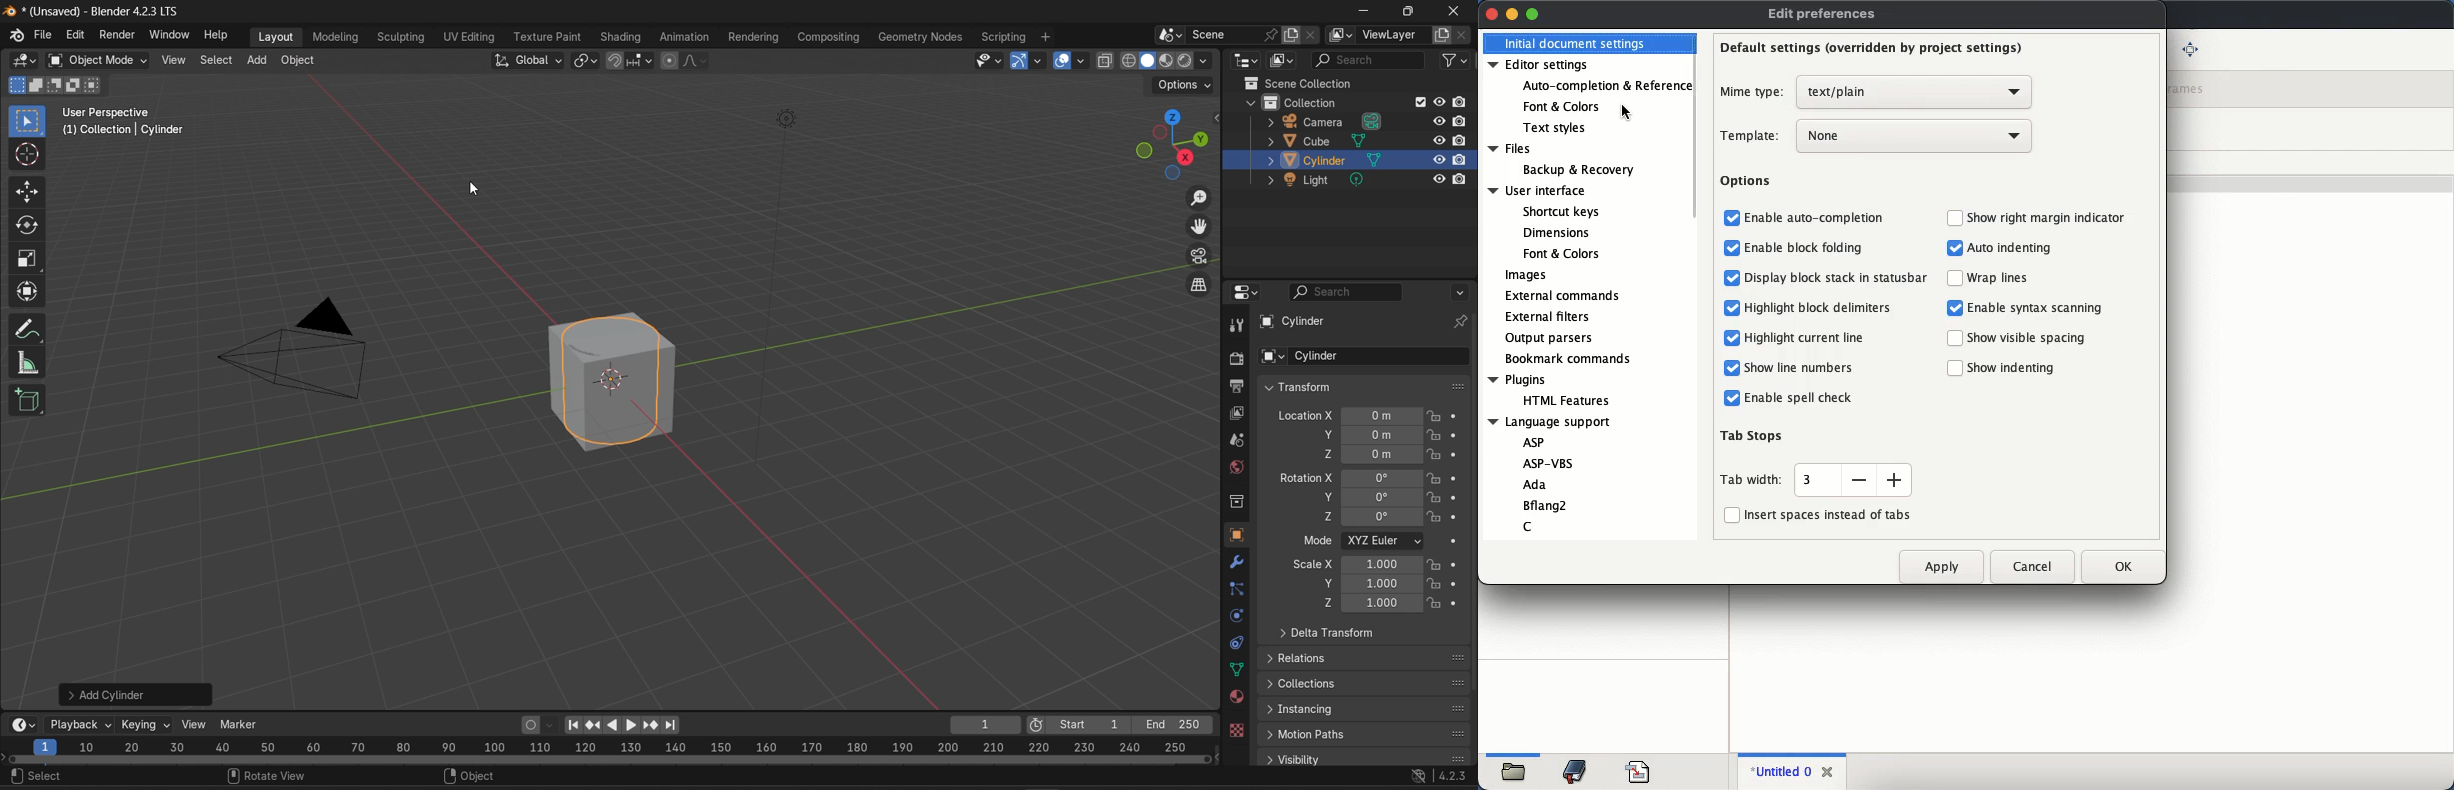 The image size is (2464, 812). Describe the element at coordinates (1556, 128) in the screenshot. I see `text styles` at that location.